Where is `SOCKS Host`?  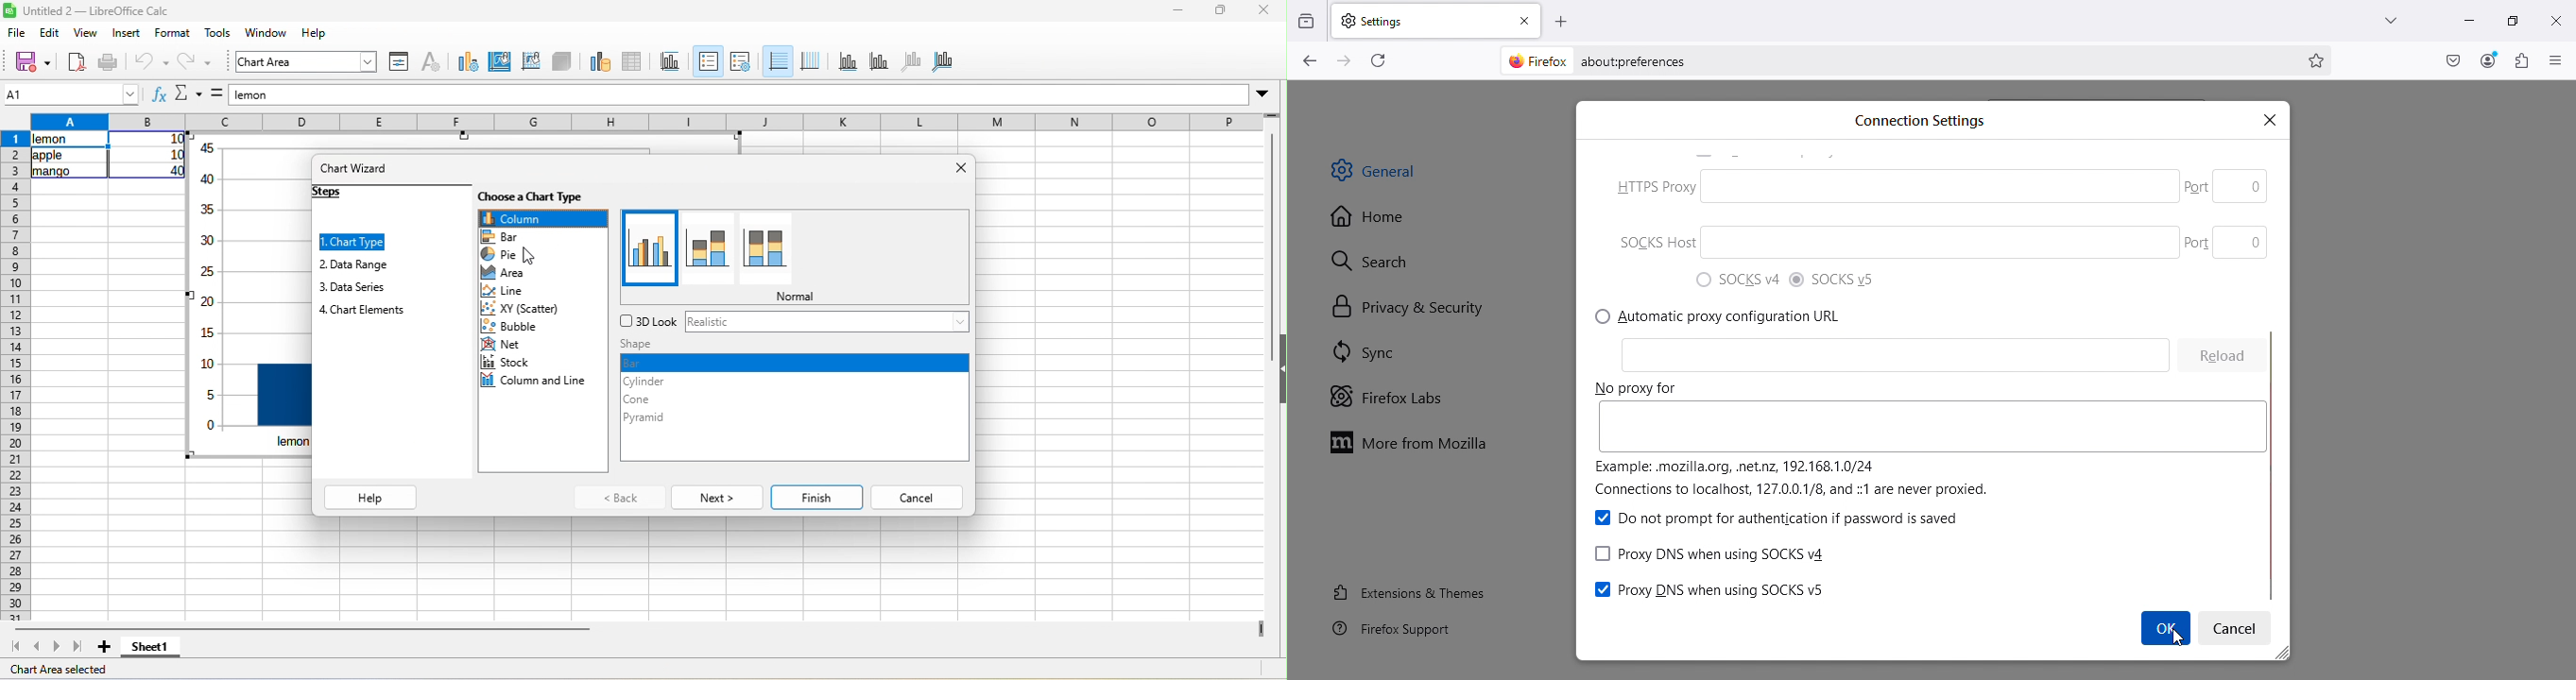 SOCKS Host is located at coordinates (1878, 461).